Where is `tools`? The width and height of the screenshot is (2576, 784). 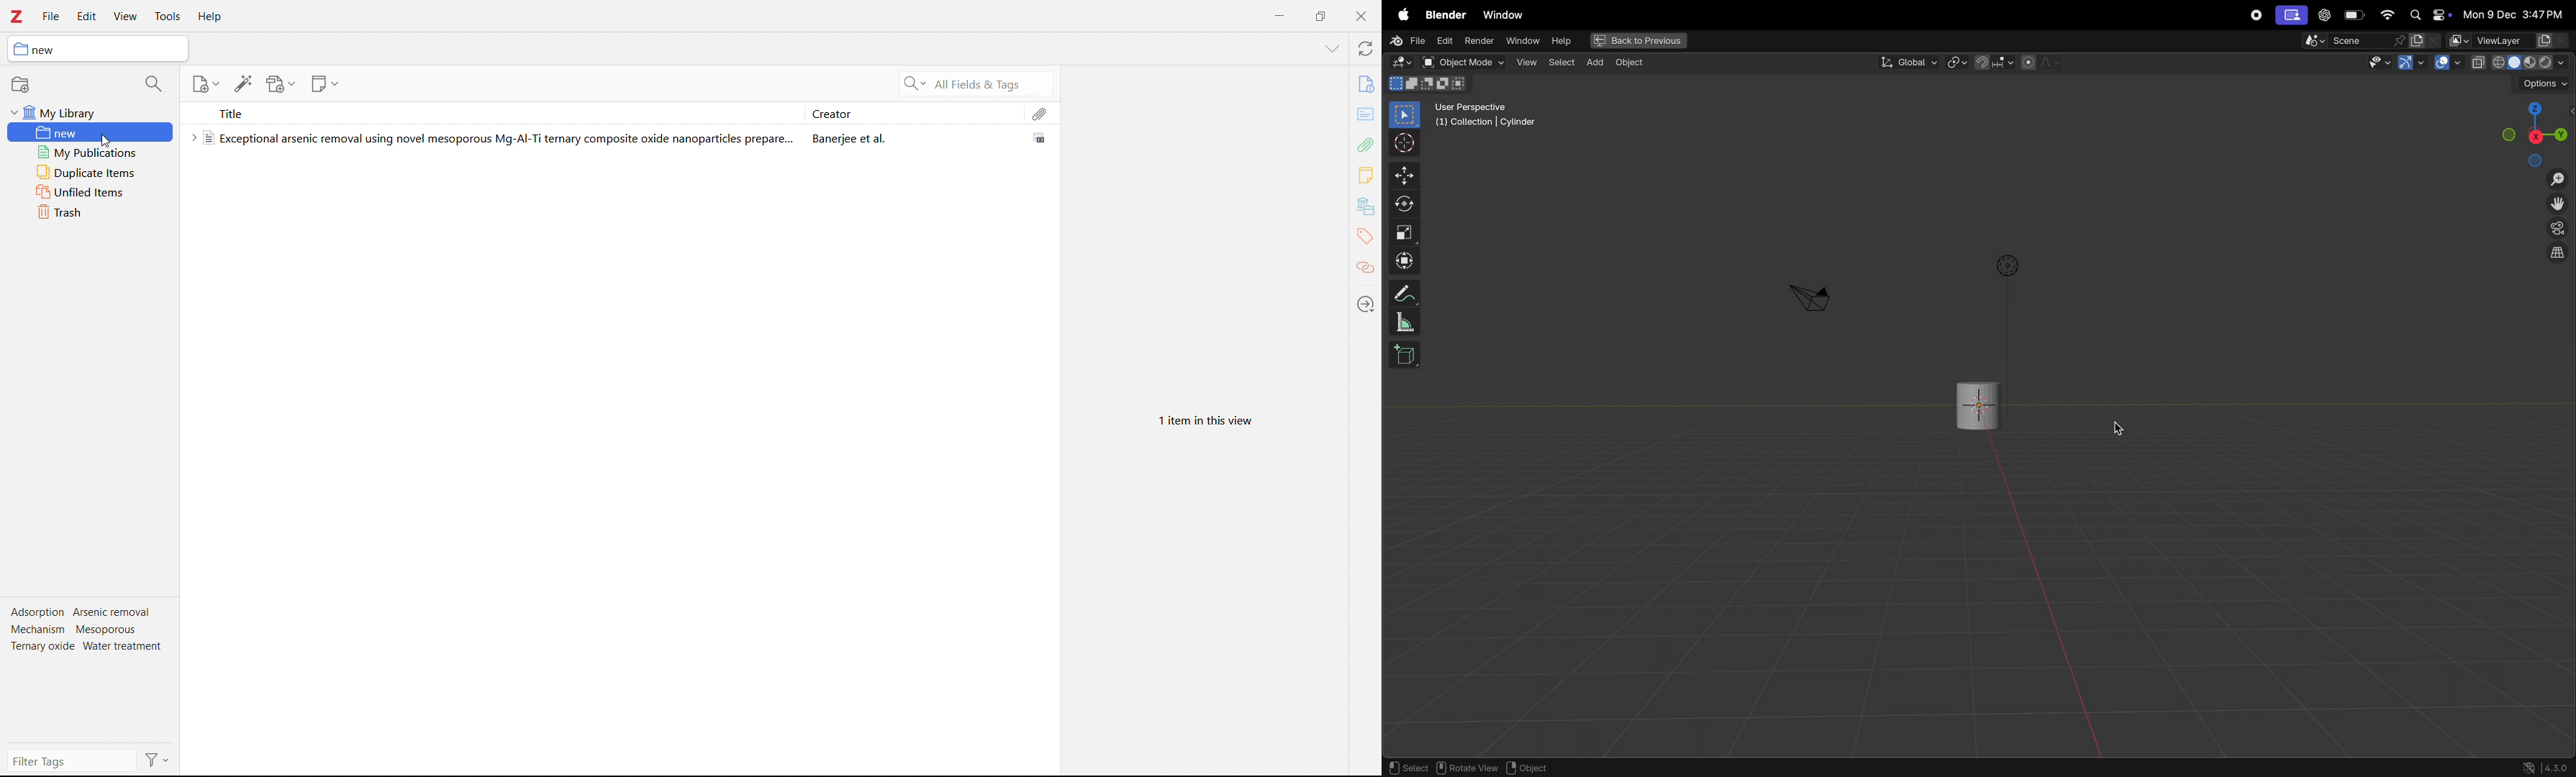 tools is located at coordinates (168, 17).